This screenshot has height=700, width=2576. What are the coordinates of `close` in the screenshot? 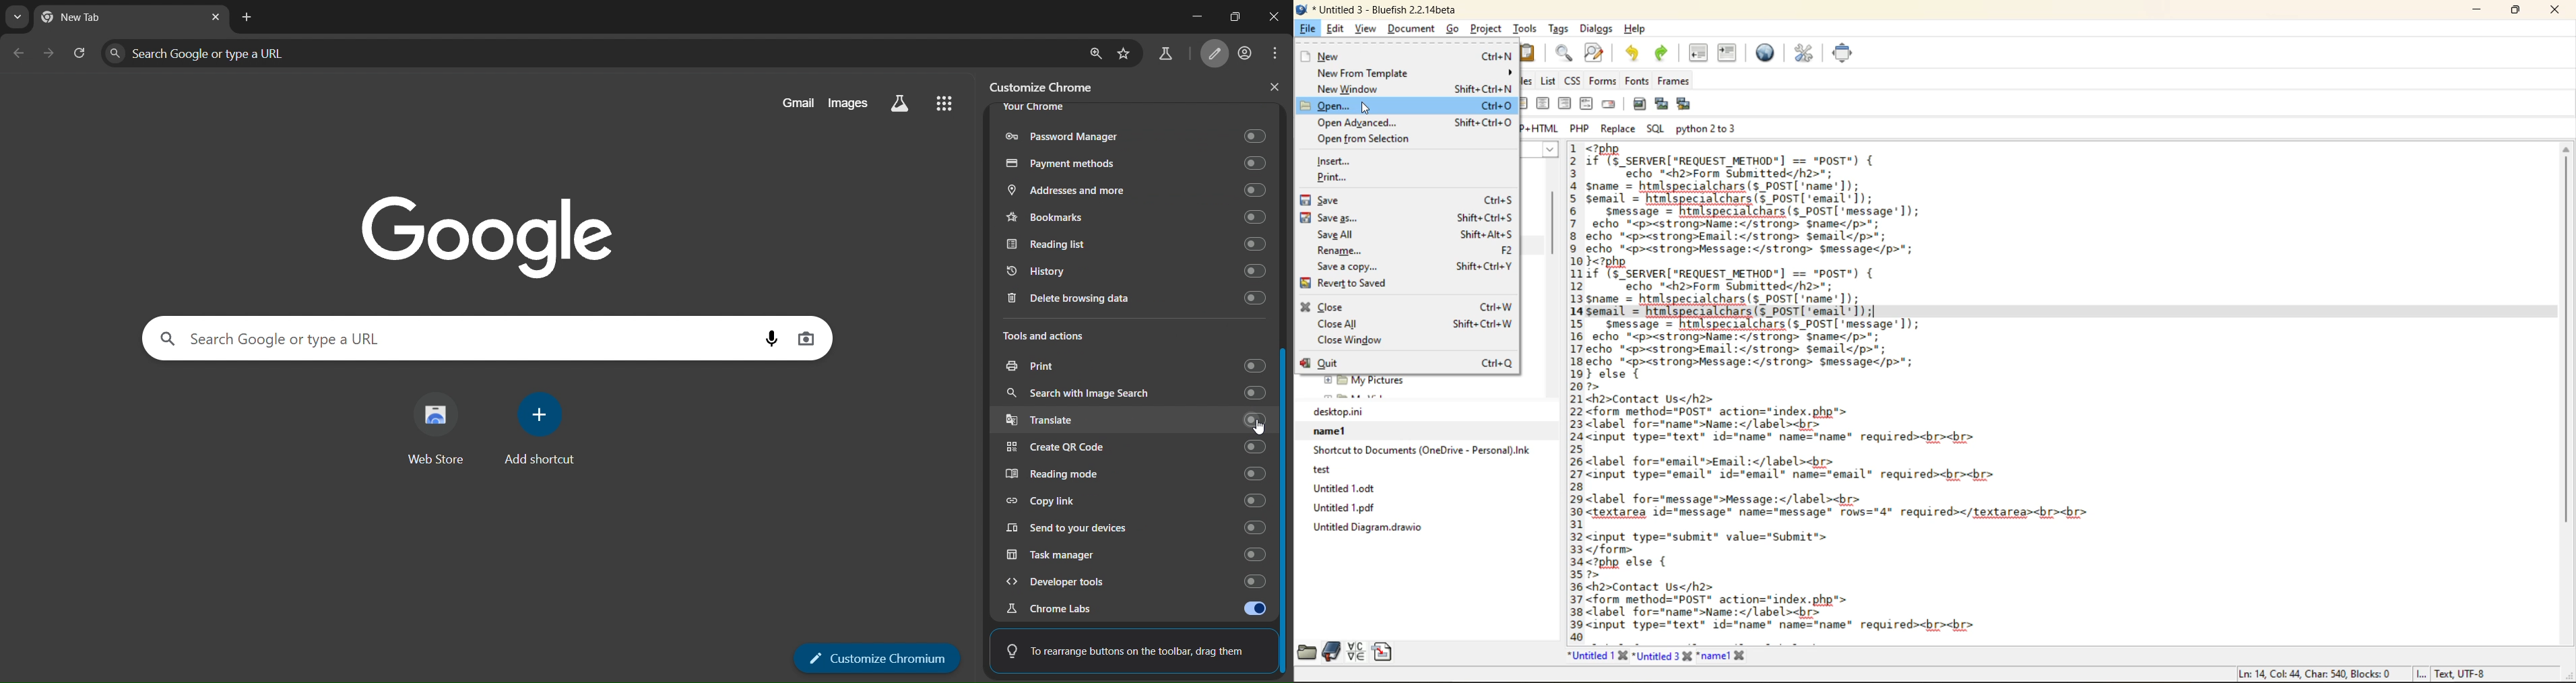 It's located at (1272, 20).